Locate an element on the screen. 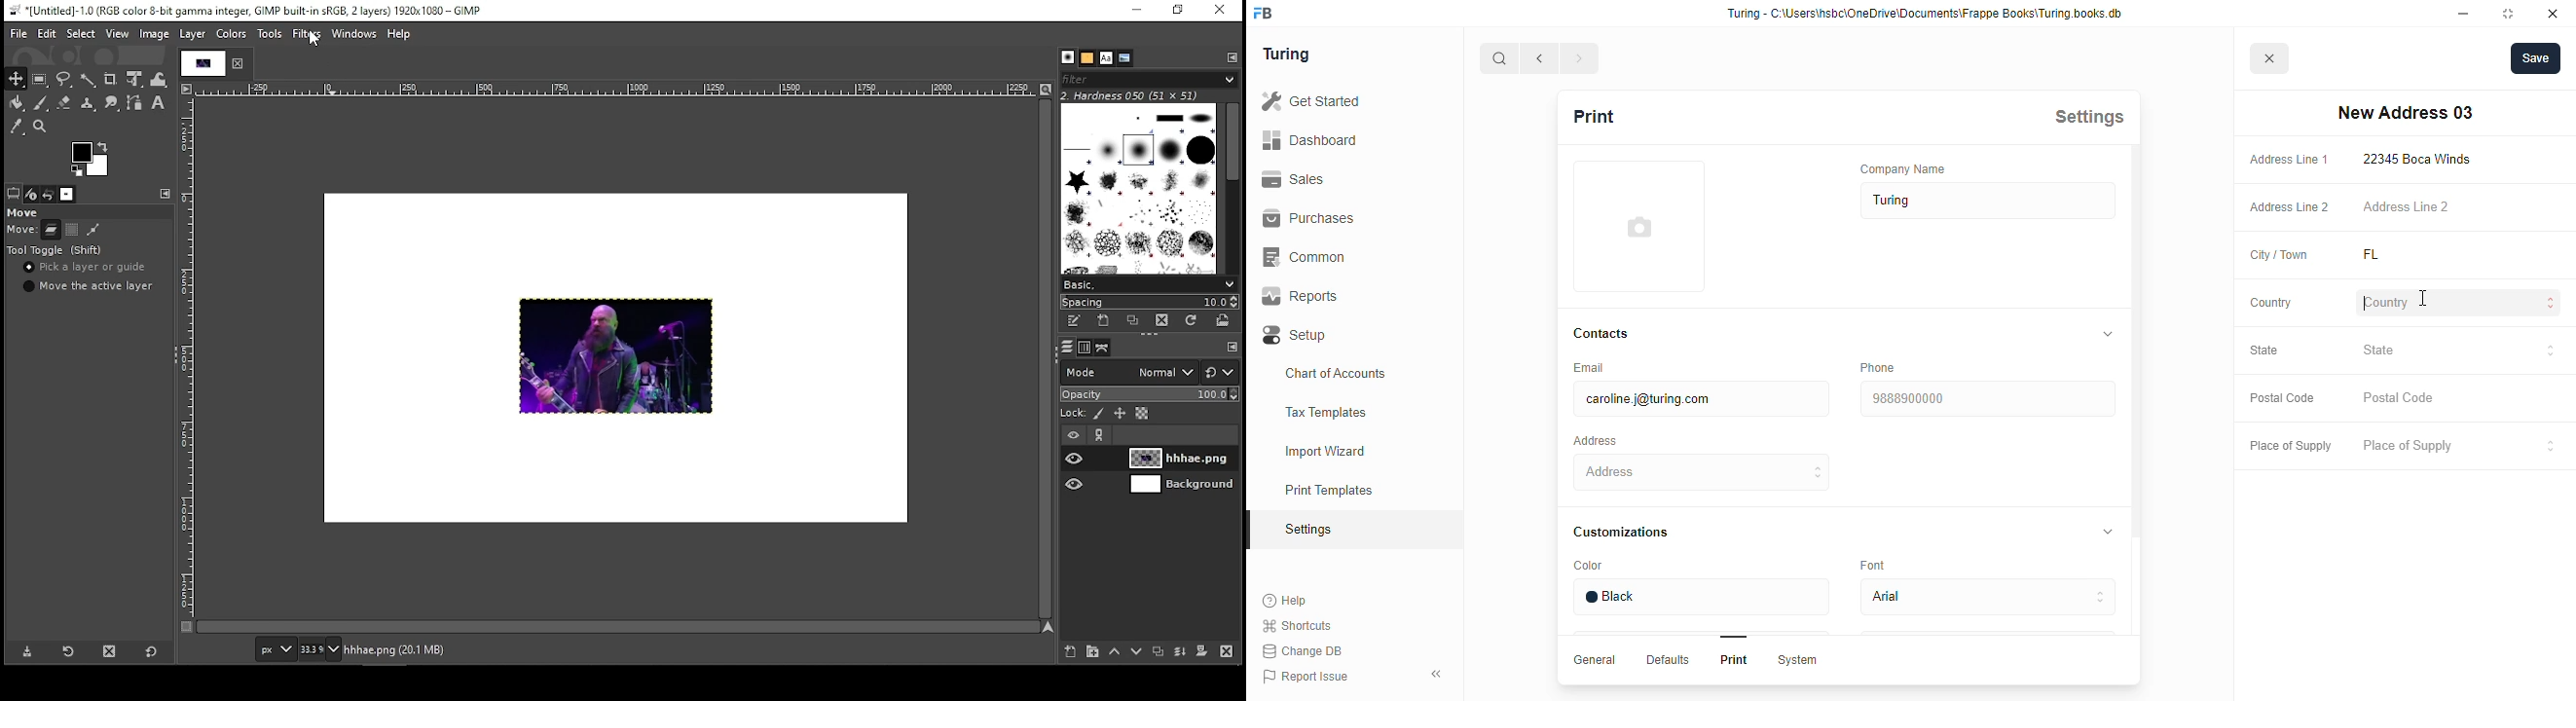  turing is located at coordinates (1285, 54).